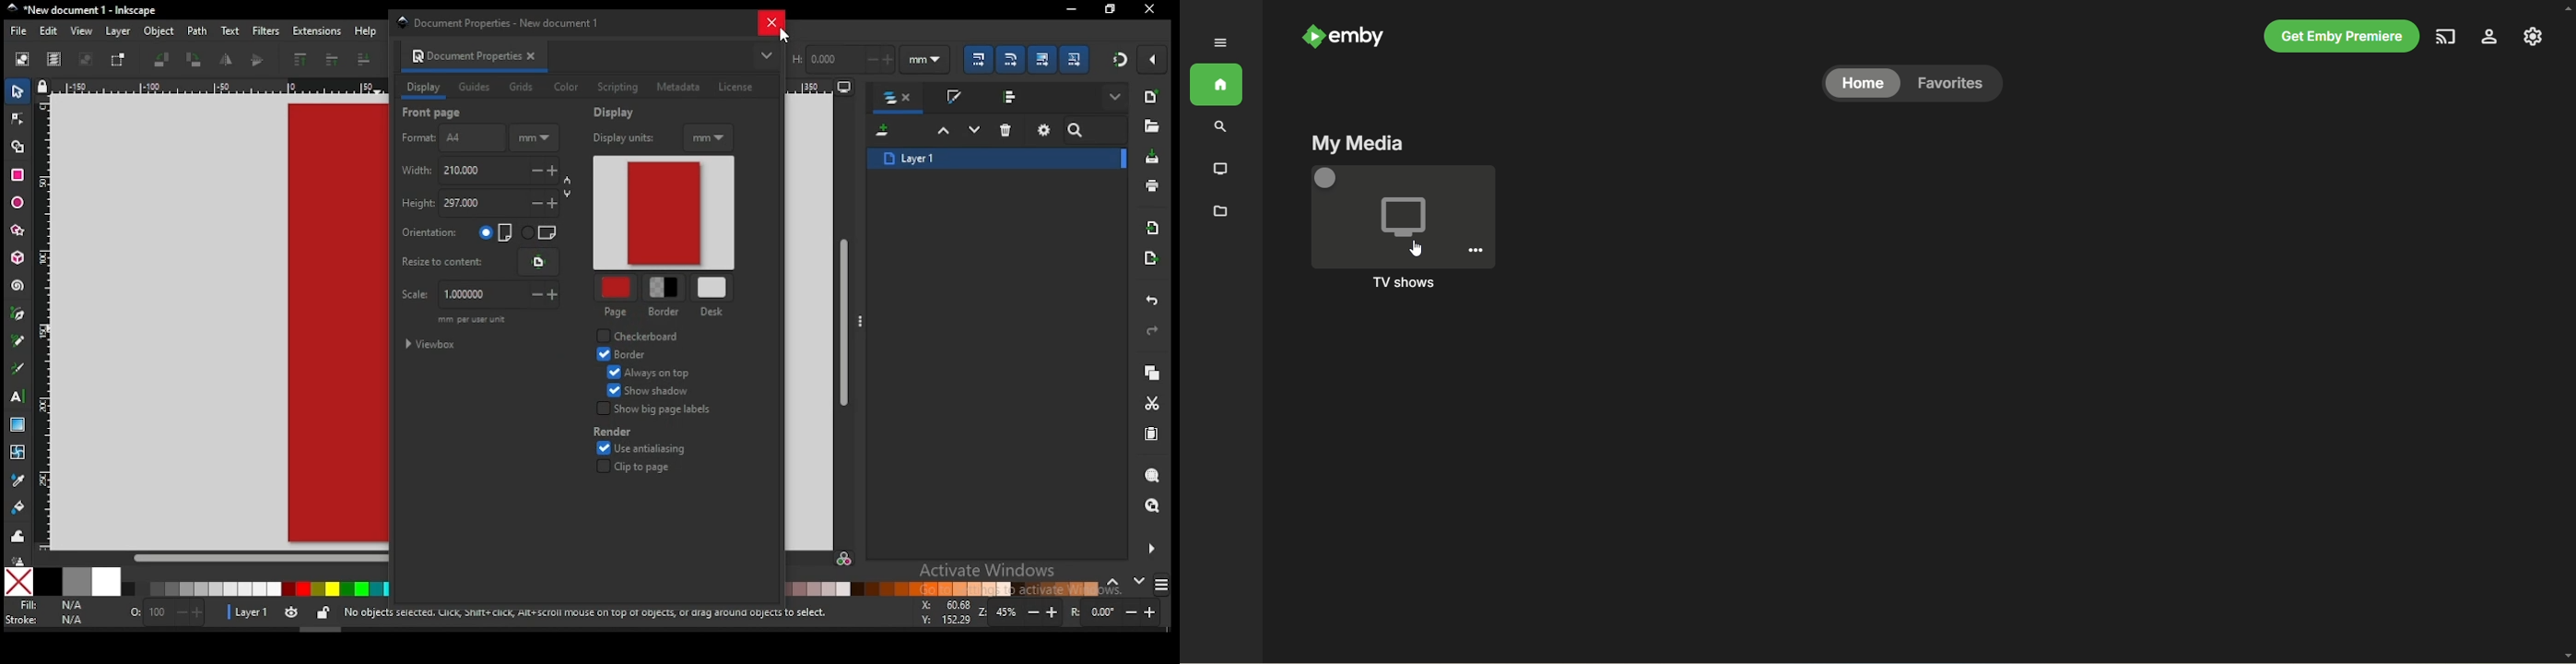 Image resolution: width=2576 pixels, height=672 pixels. I want to click on display, so click(617, 113).